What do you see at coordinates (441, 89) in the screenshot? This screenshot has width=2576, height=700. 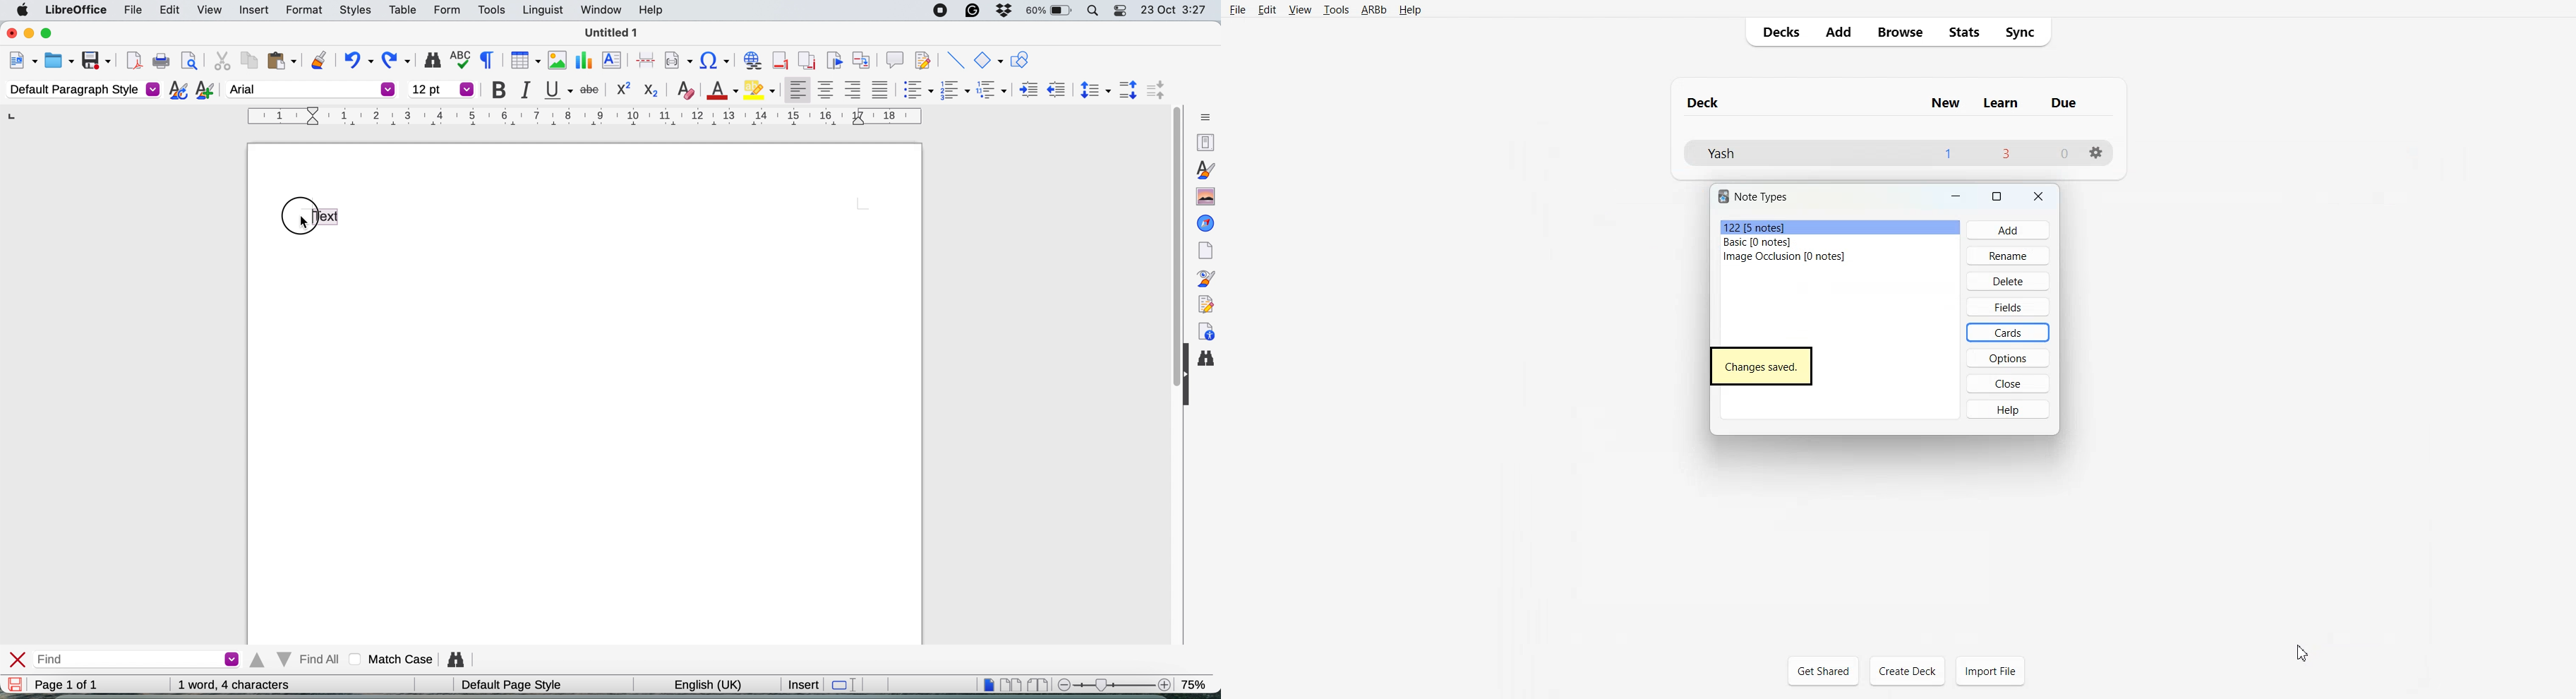 I see `font size` at bounding box center [441, 89].